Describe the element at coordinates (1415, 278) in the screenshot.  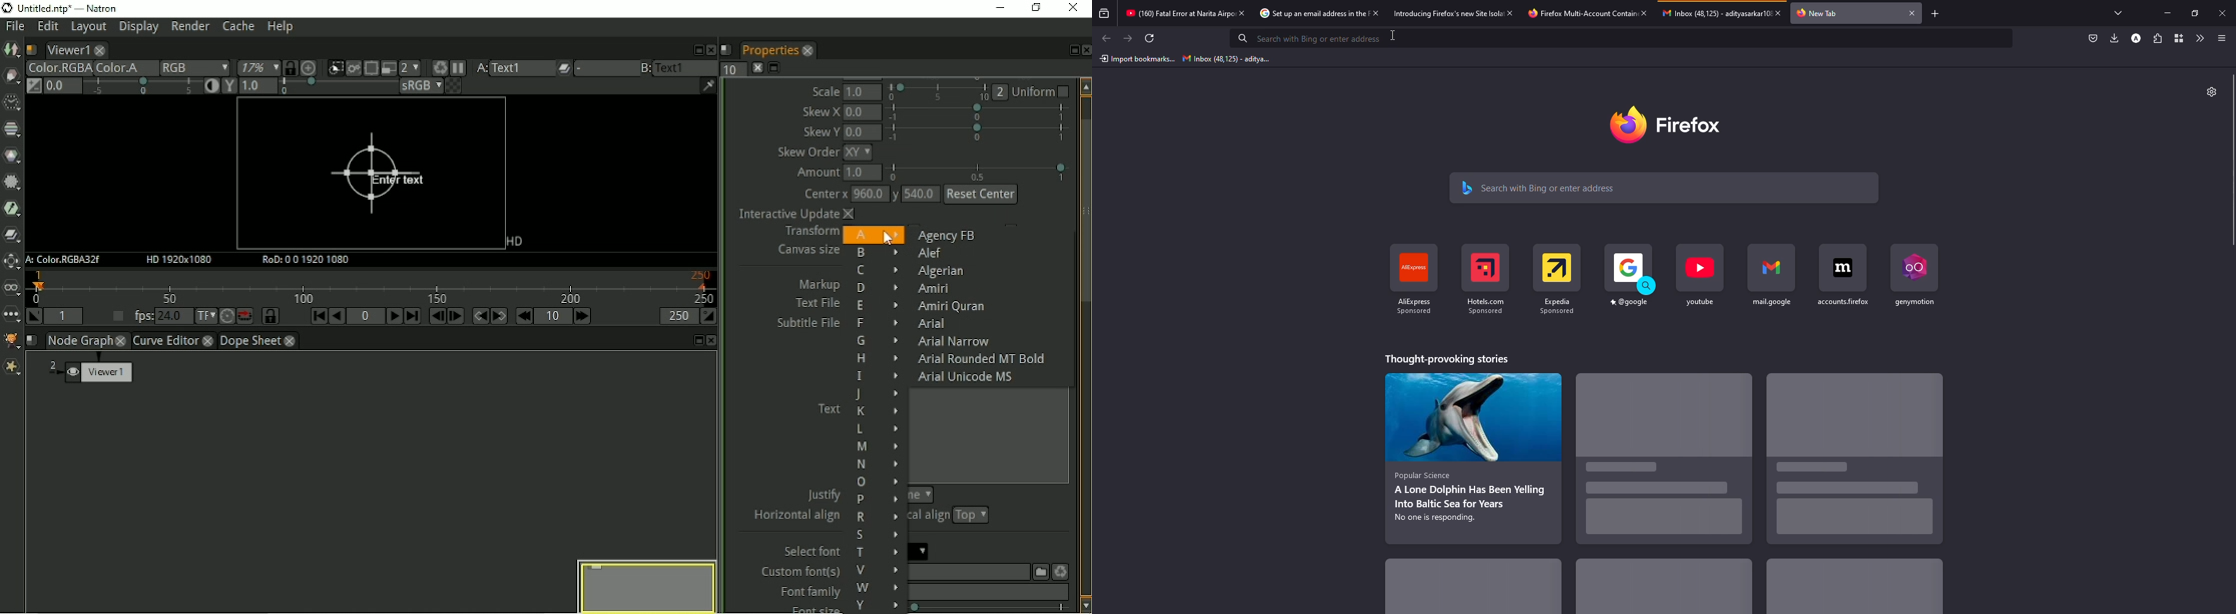
I see `shortcut` at that location.